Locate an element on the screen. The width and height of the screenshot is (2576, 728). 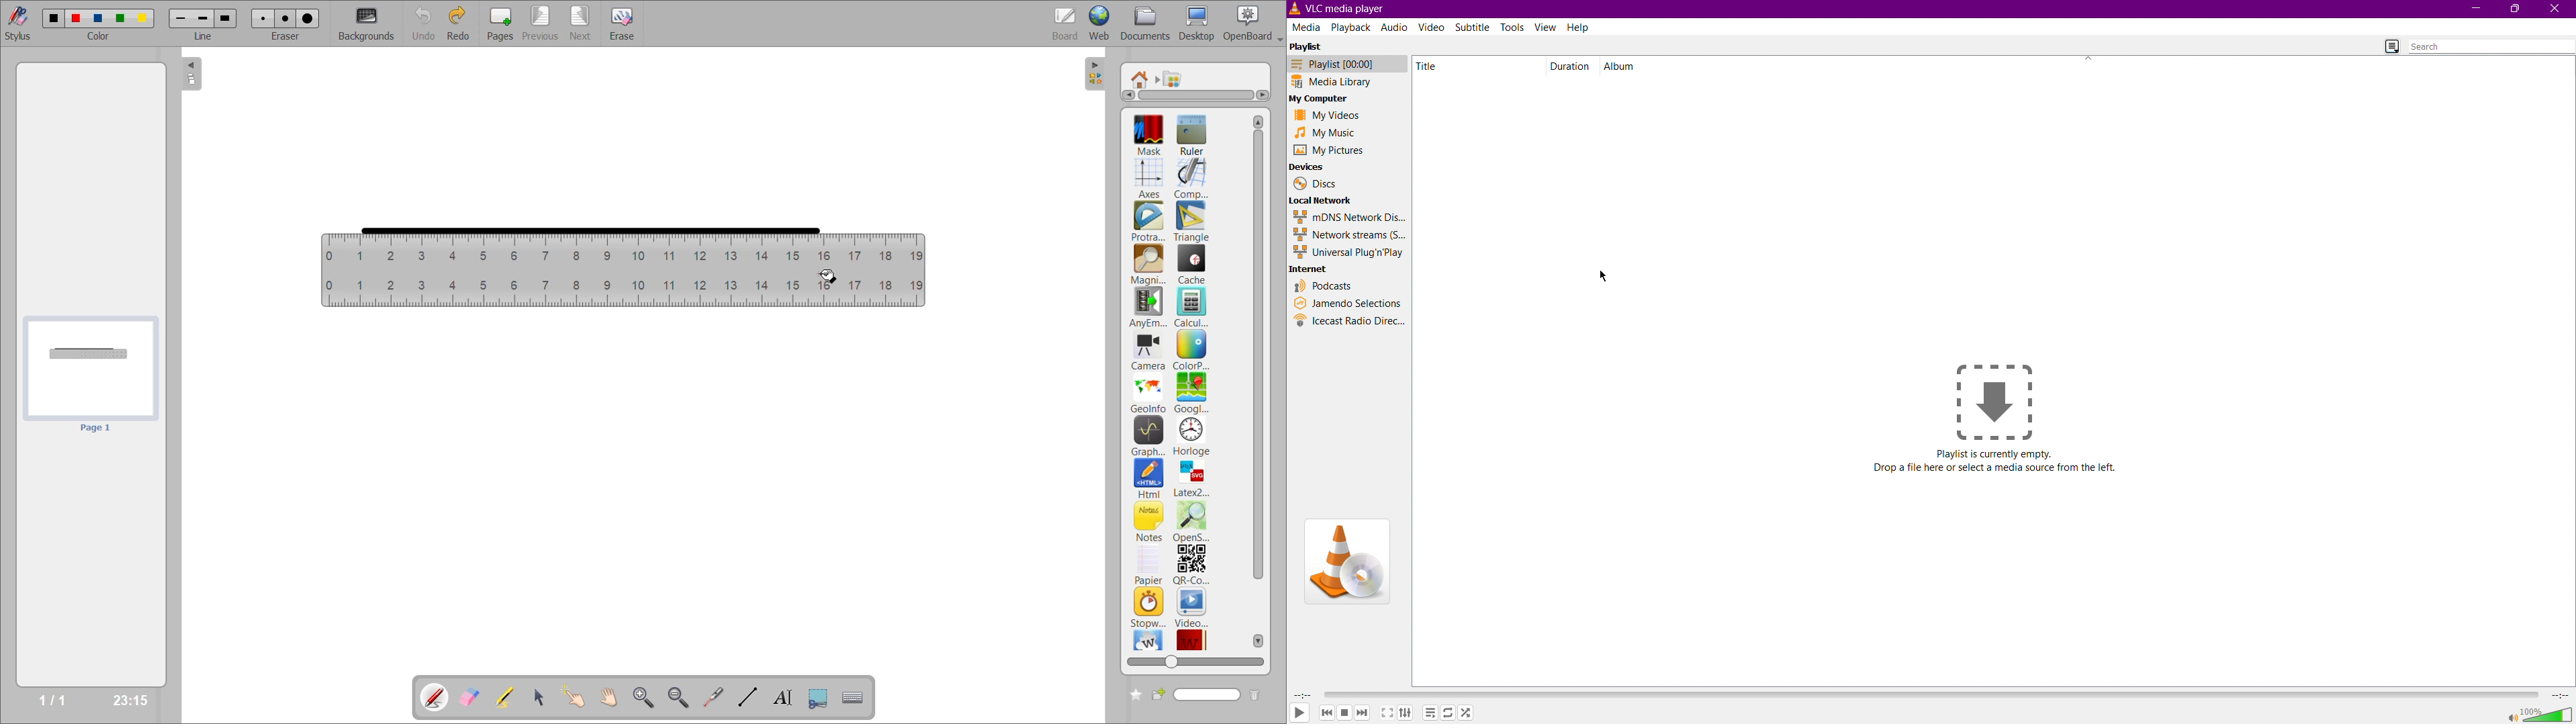
Media Library is located at coordinates (1348, 81).